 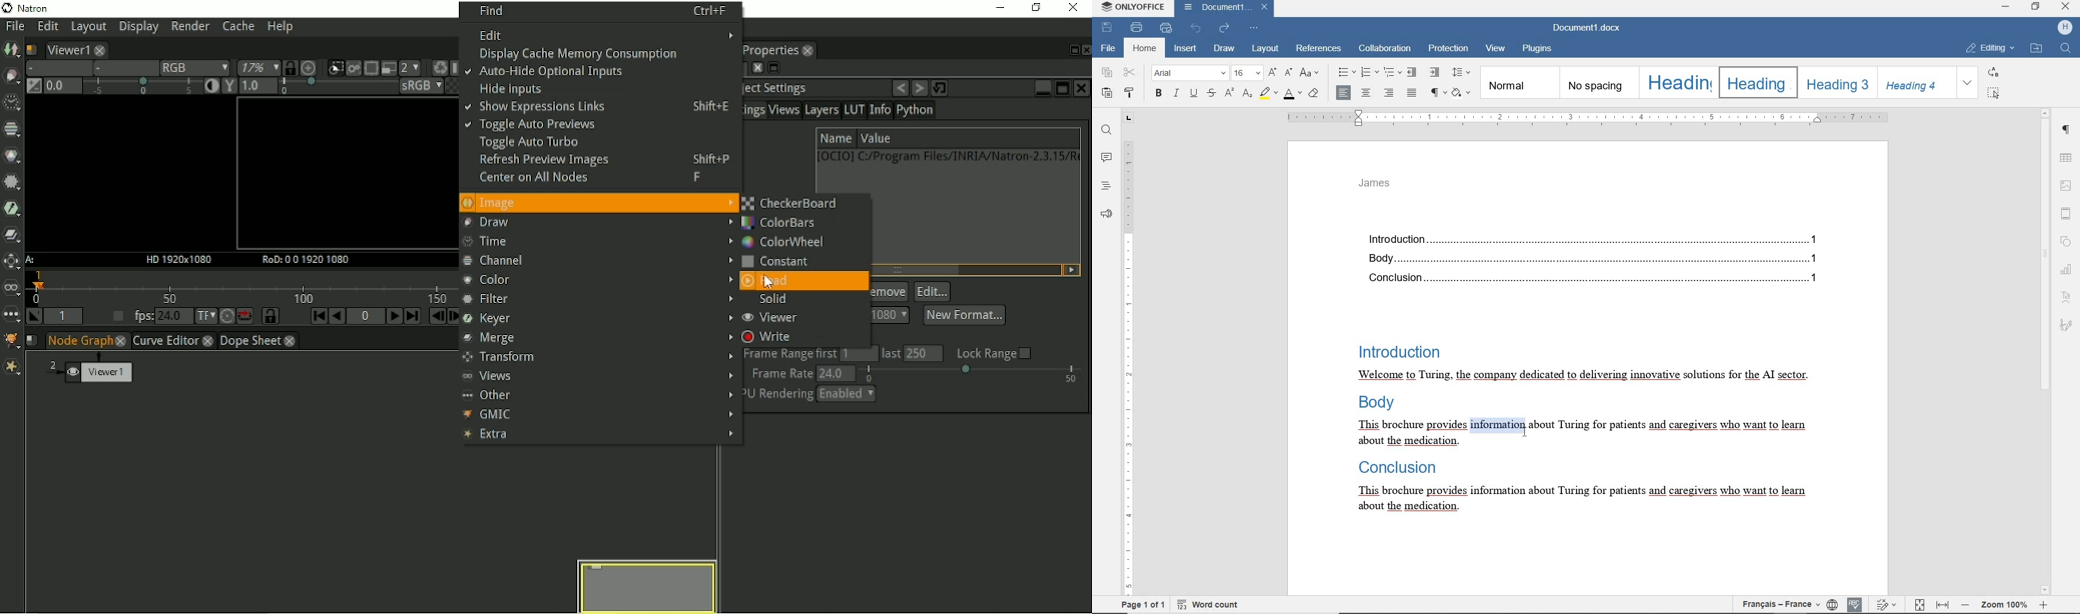 I want to click on SELECT ALL, so click(x=1992, y=93).